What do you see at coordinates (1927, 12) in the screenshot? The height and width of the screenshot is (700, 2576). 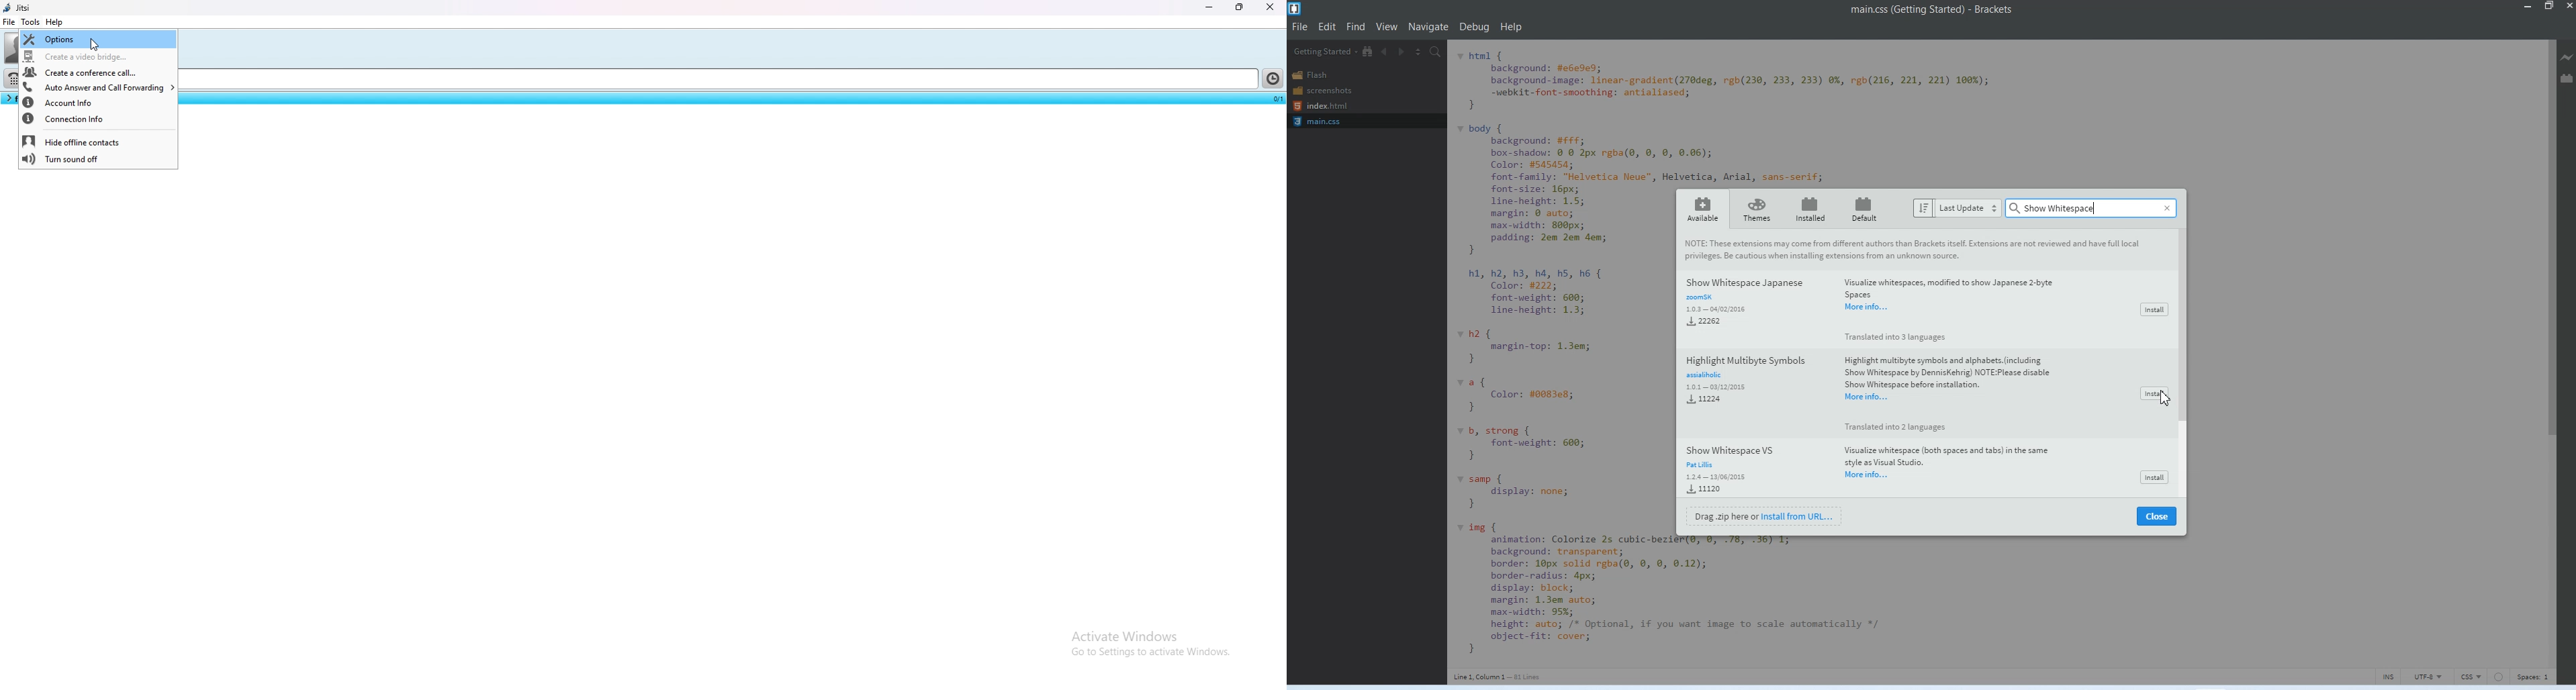 I see `Text 1` at bounding box center [1927, 12].